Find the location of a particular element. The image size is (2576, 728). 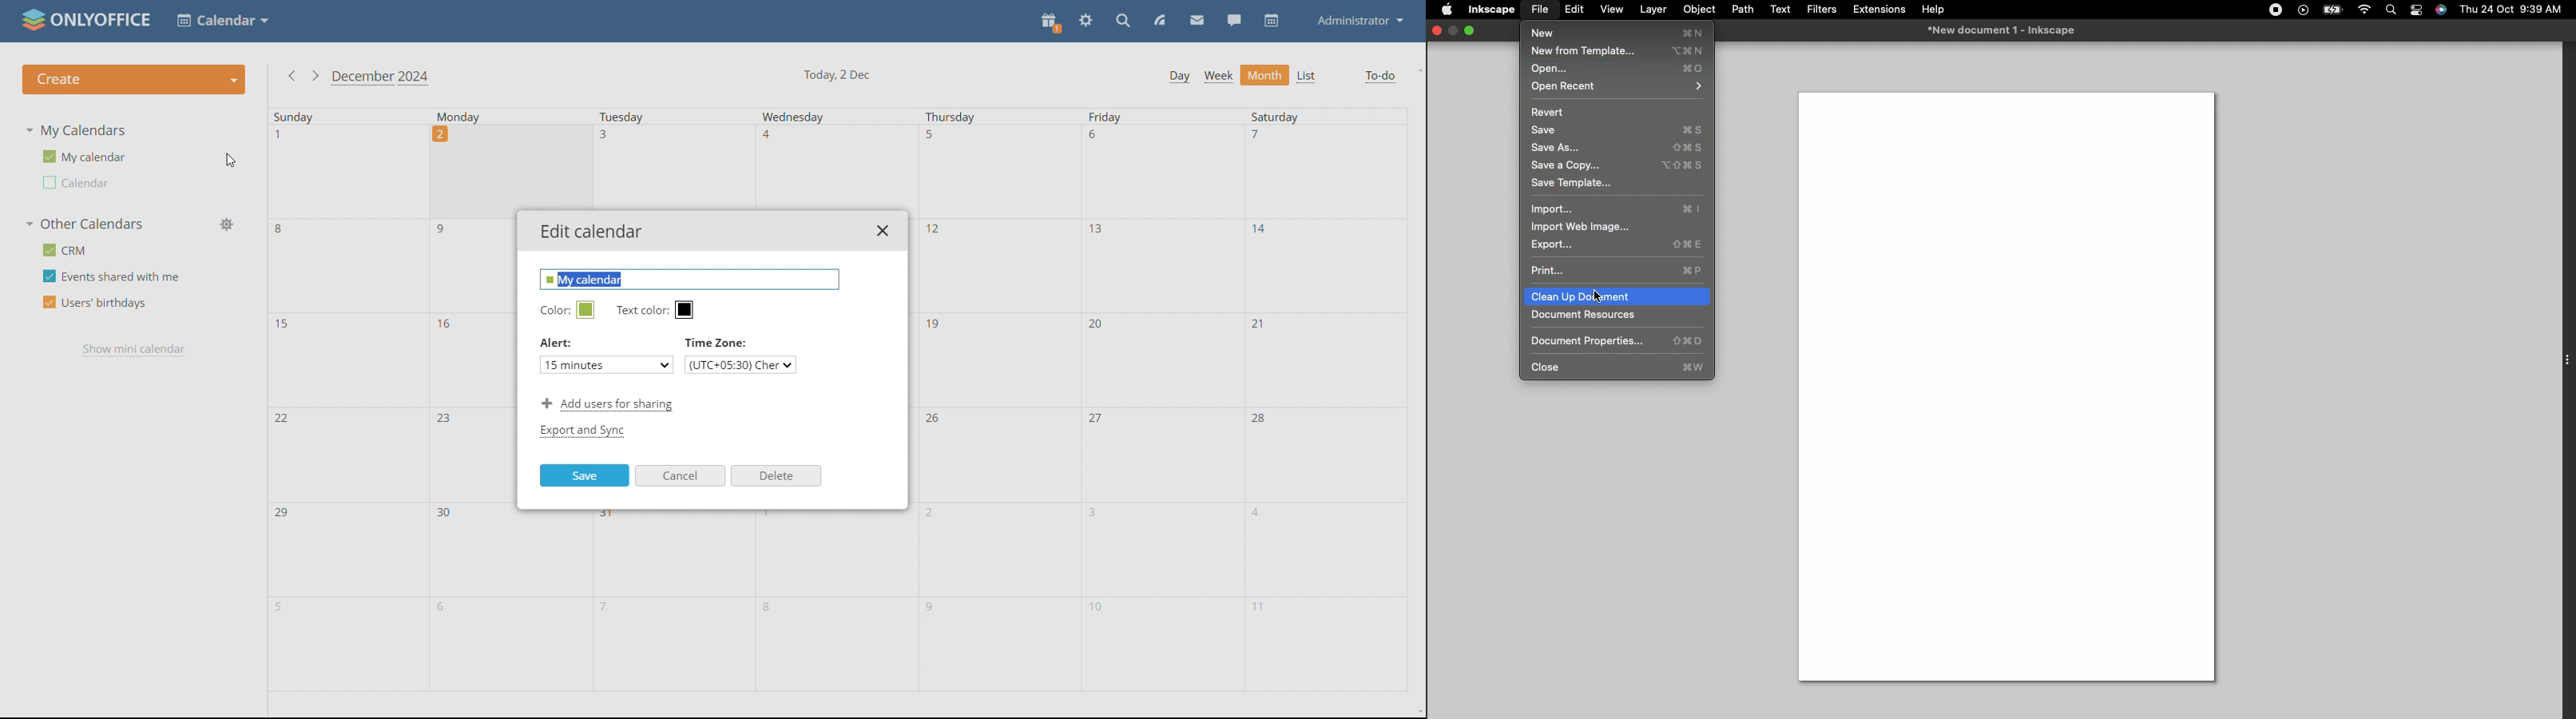

Edit is located at coordinates (1572, 10).